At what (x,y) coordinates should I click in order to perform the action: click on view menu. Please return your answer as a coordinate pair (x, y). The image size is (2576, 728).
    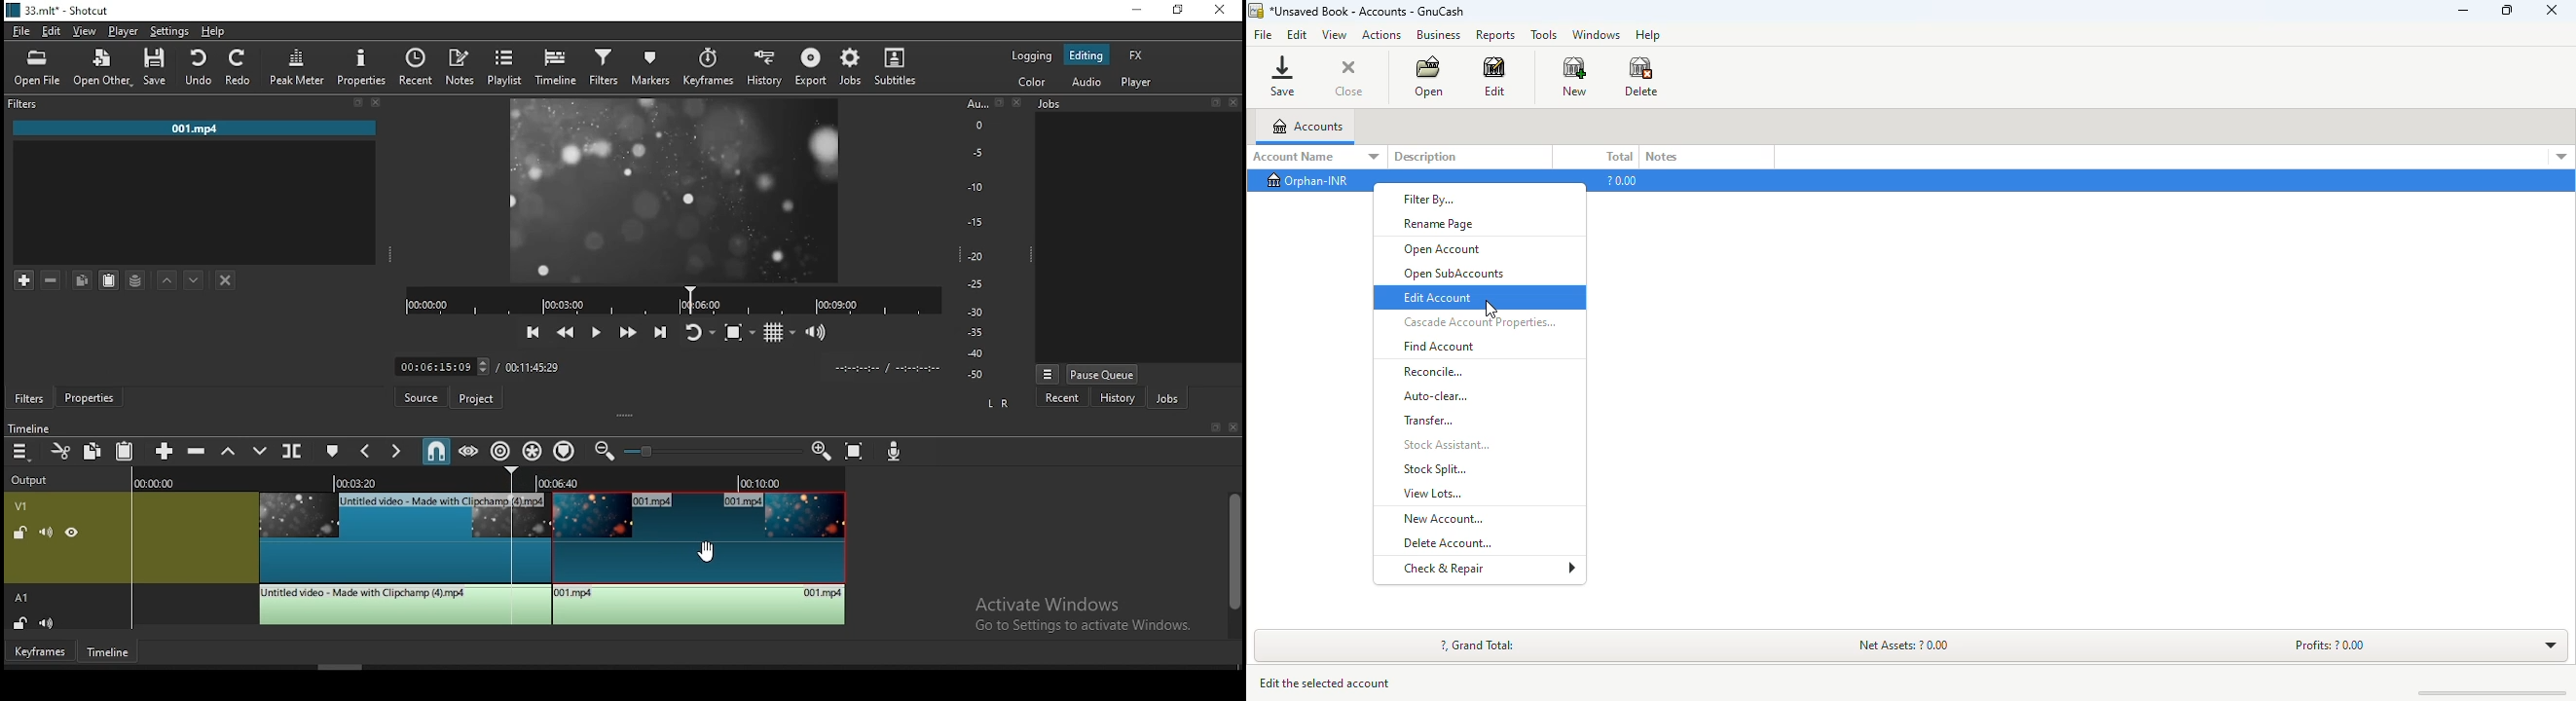
    Looking at the image, I should click on (1048, 371).